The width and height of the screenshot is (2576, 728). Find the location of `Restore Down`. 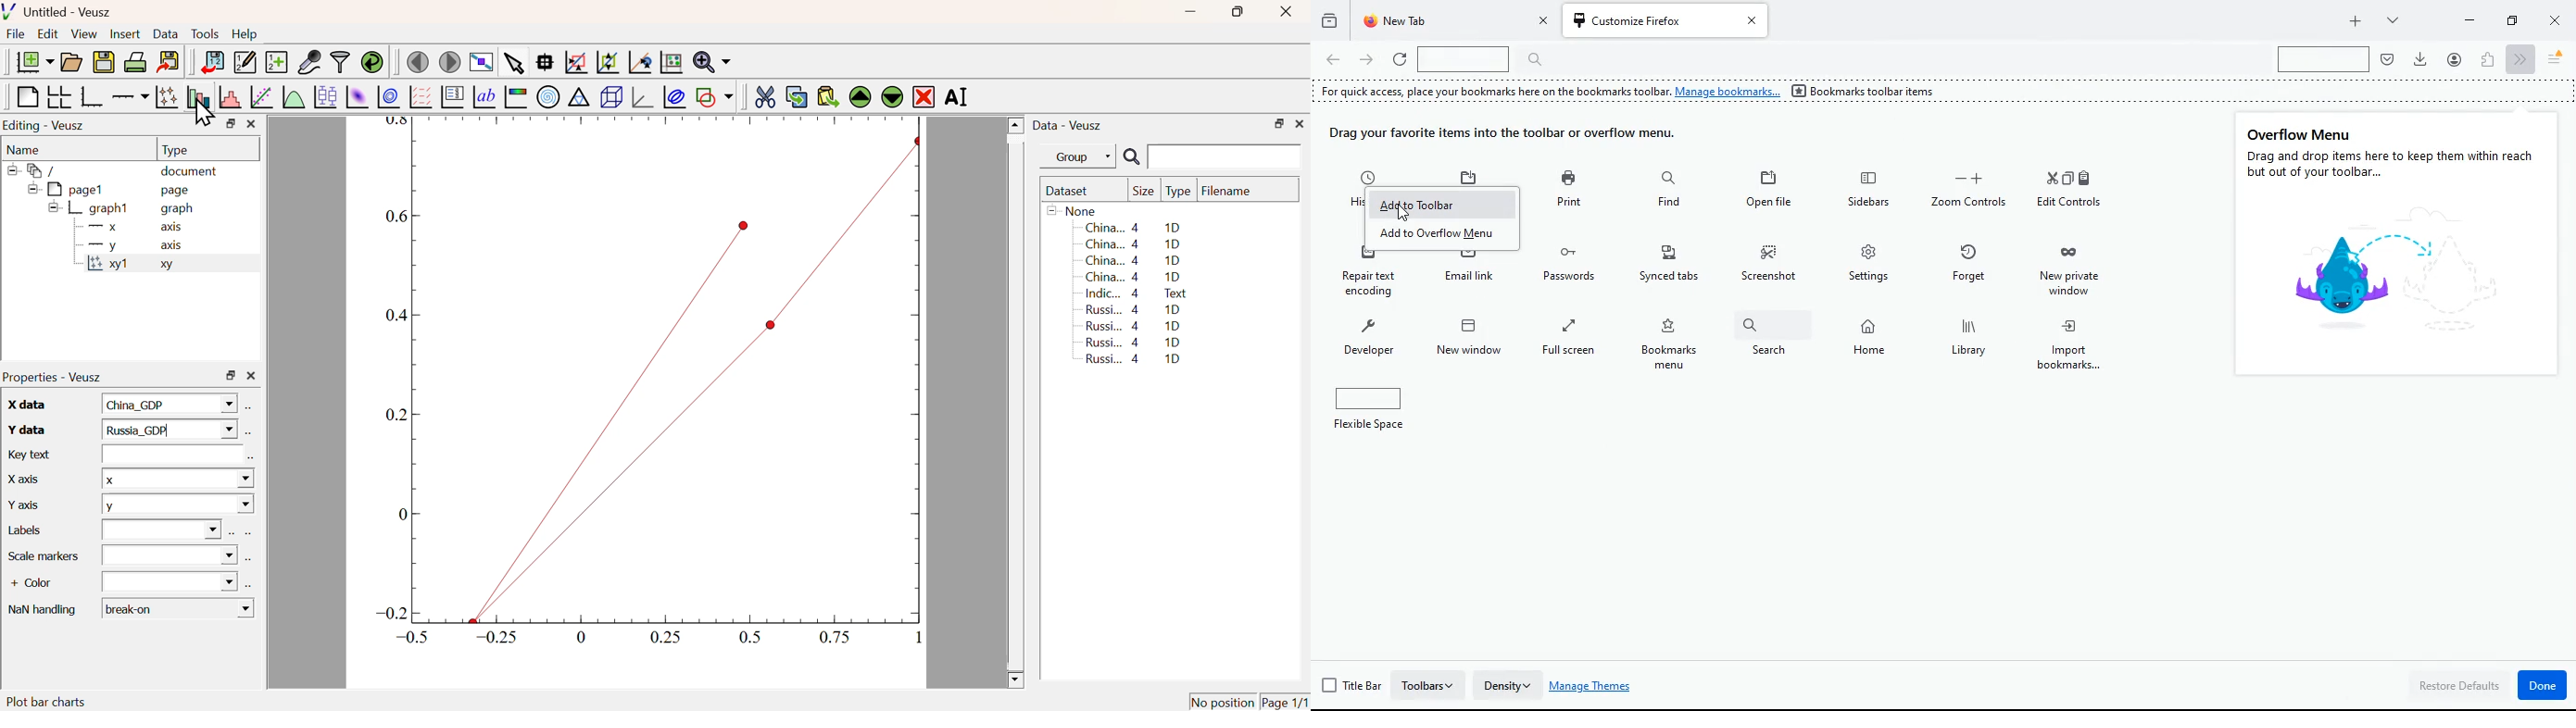

Restore Down is located at coordinates (231, 375).